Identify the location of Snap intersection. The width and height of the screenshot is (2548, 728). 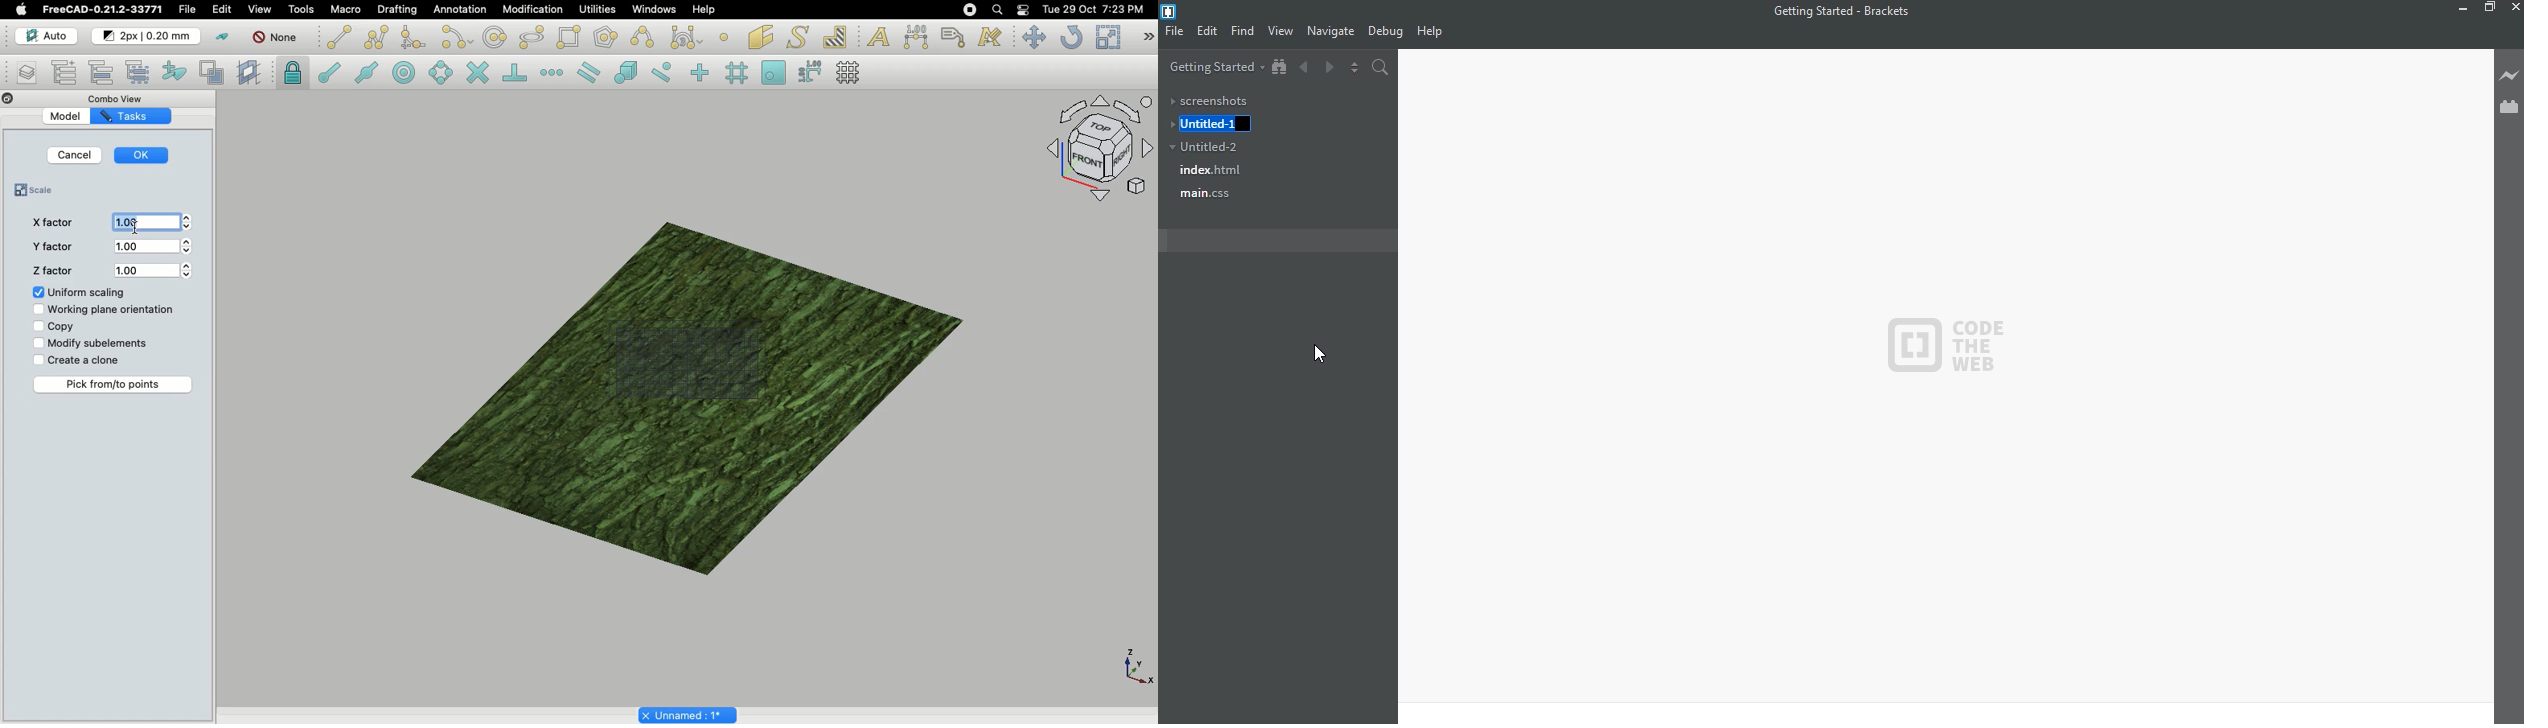
(477, 71).